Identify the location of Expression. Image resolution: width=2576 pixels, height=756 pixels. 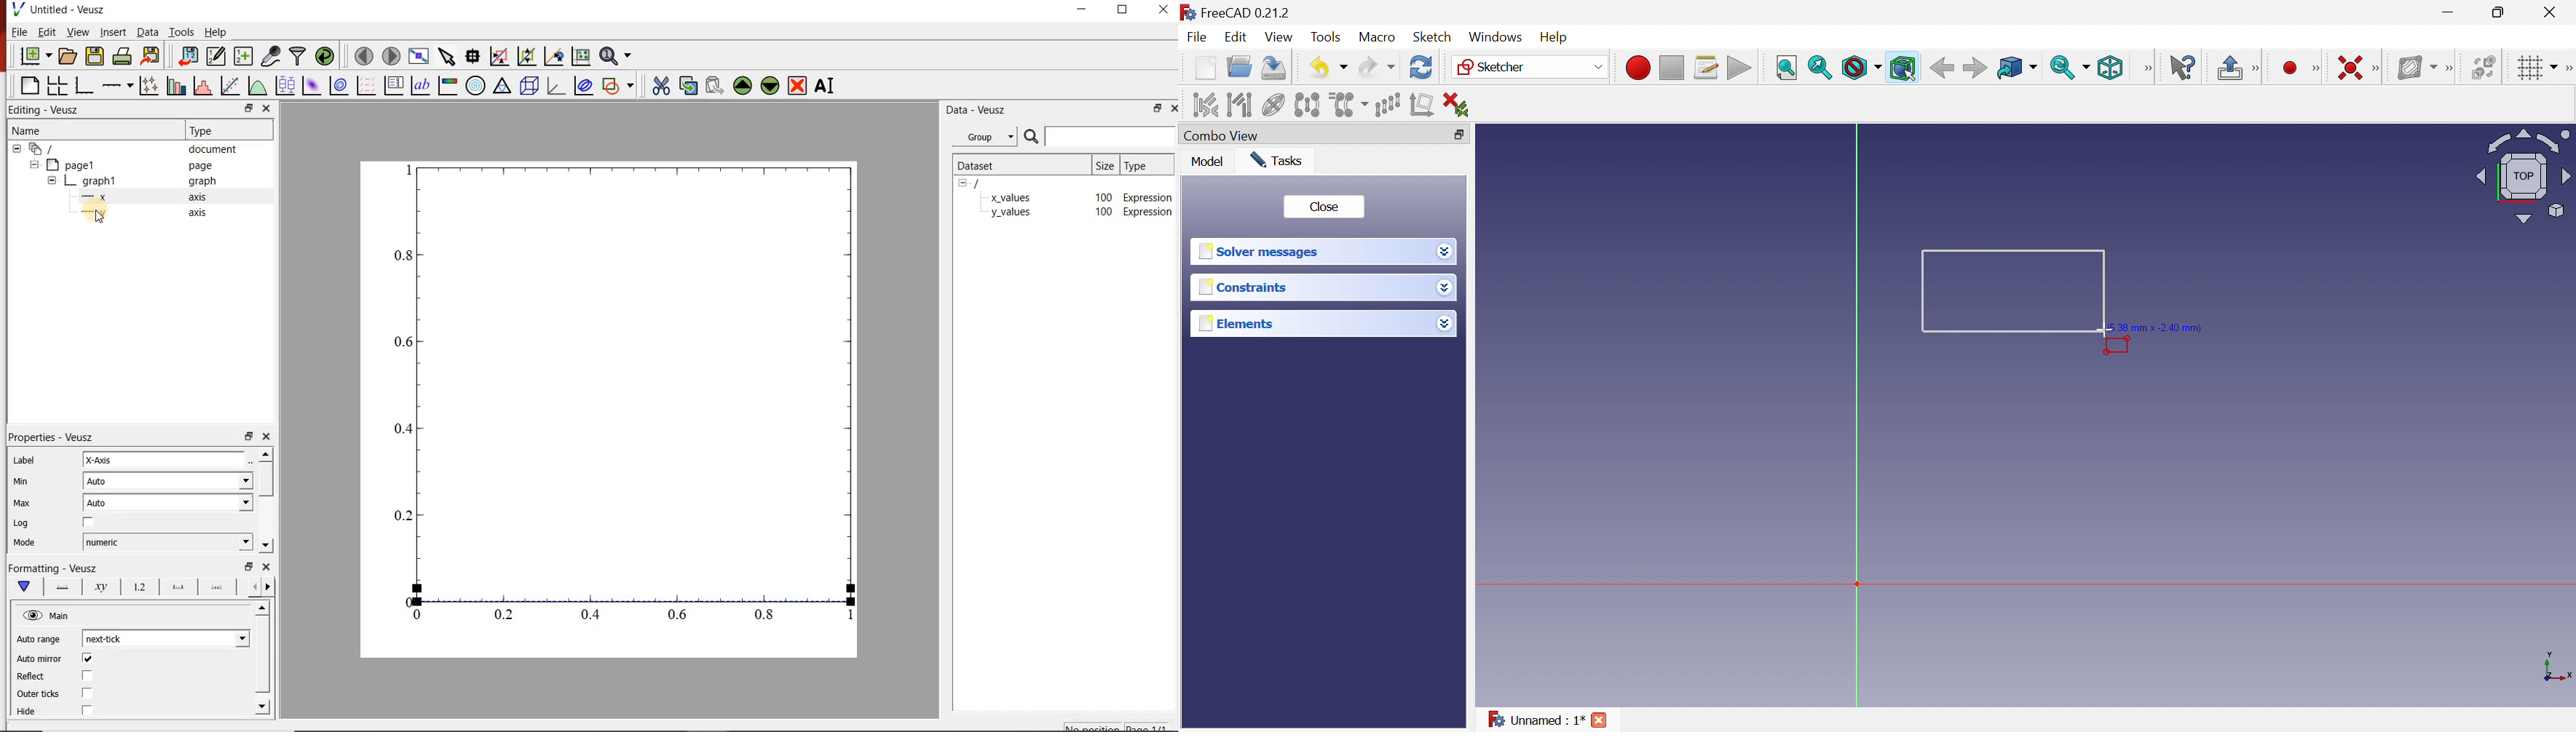
(1149, 196).